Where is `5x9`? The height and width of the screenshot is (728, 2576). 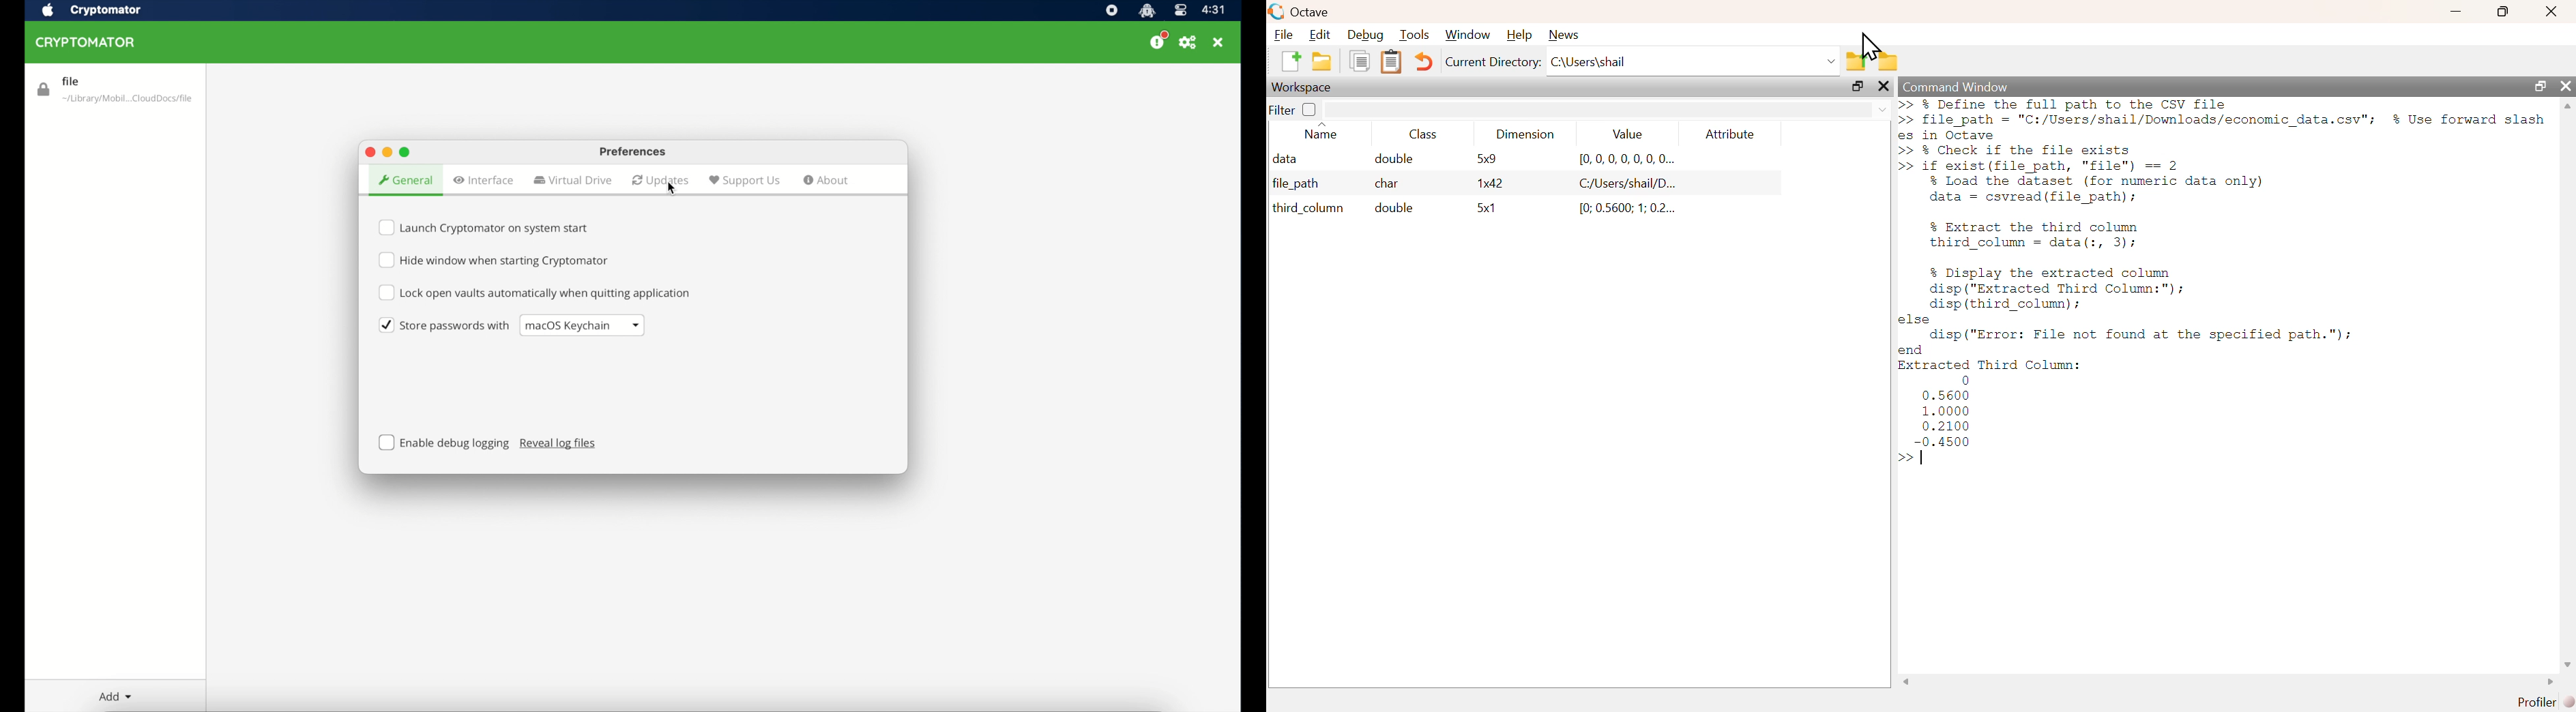
5x9 is located at coordinates (1478, 161).